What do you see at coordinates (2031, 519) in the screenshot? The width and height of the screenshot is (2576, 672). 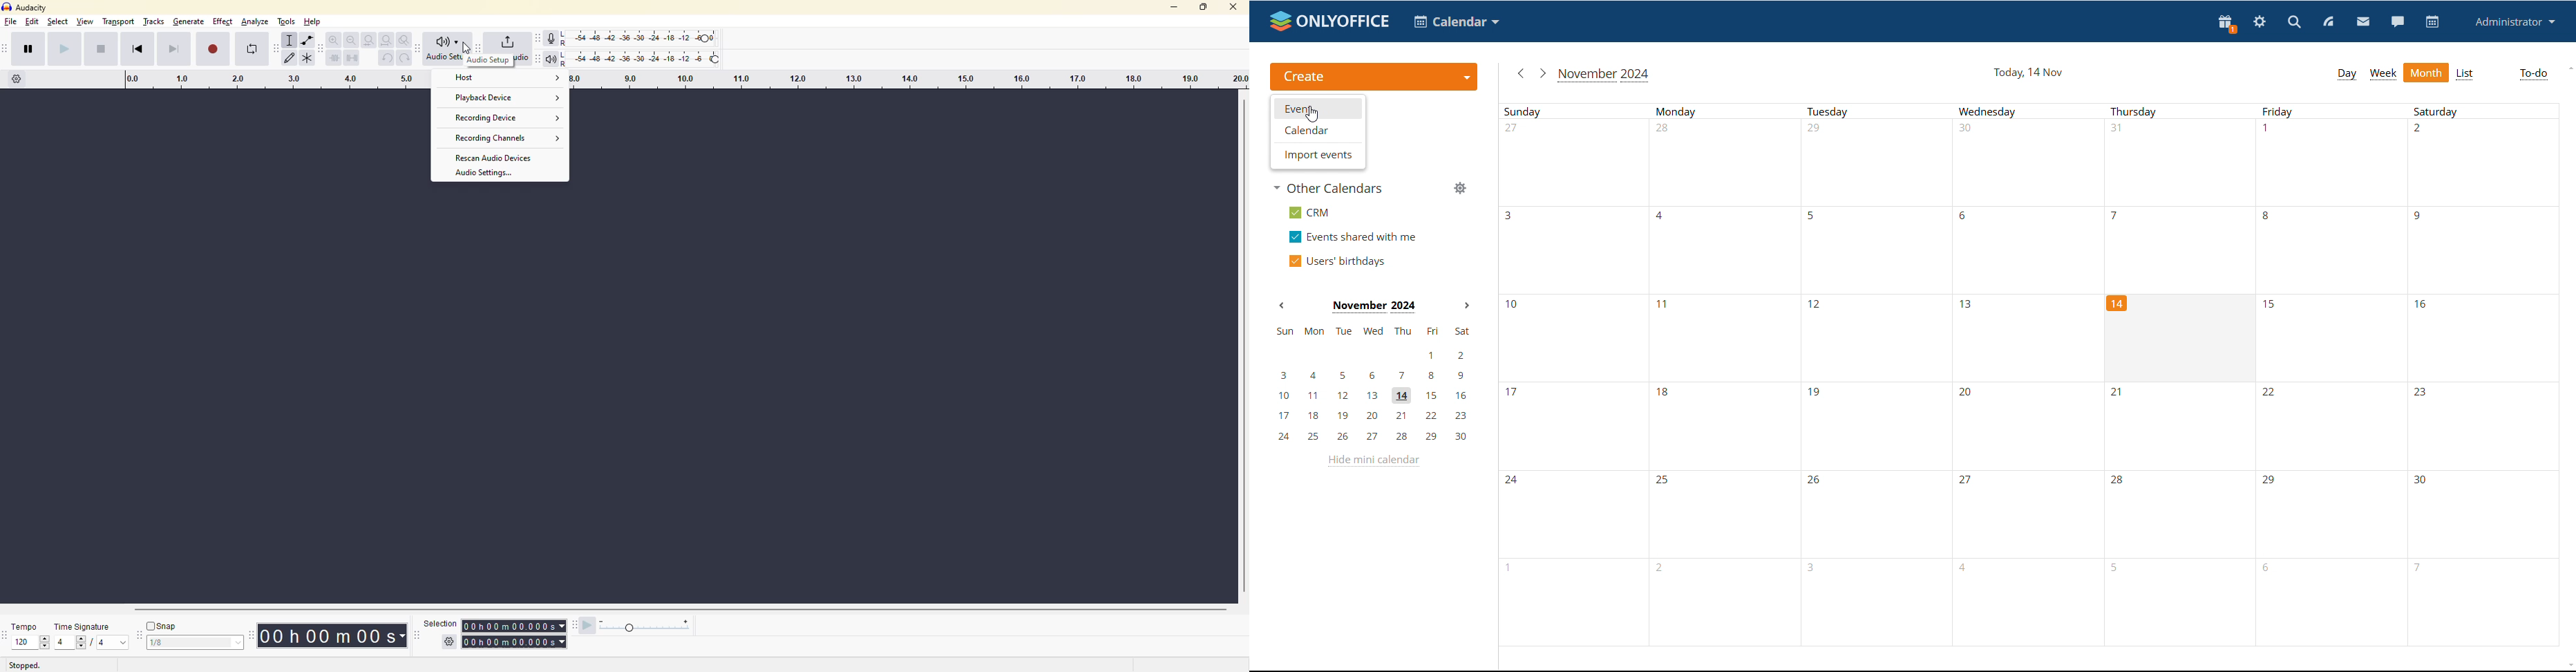 I see `Different dates of the month` at bounding box center [2031, 519].